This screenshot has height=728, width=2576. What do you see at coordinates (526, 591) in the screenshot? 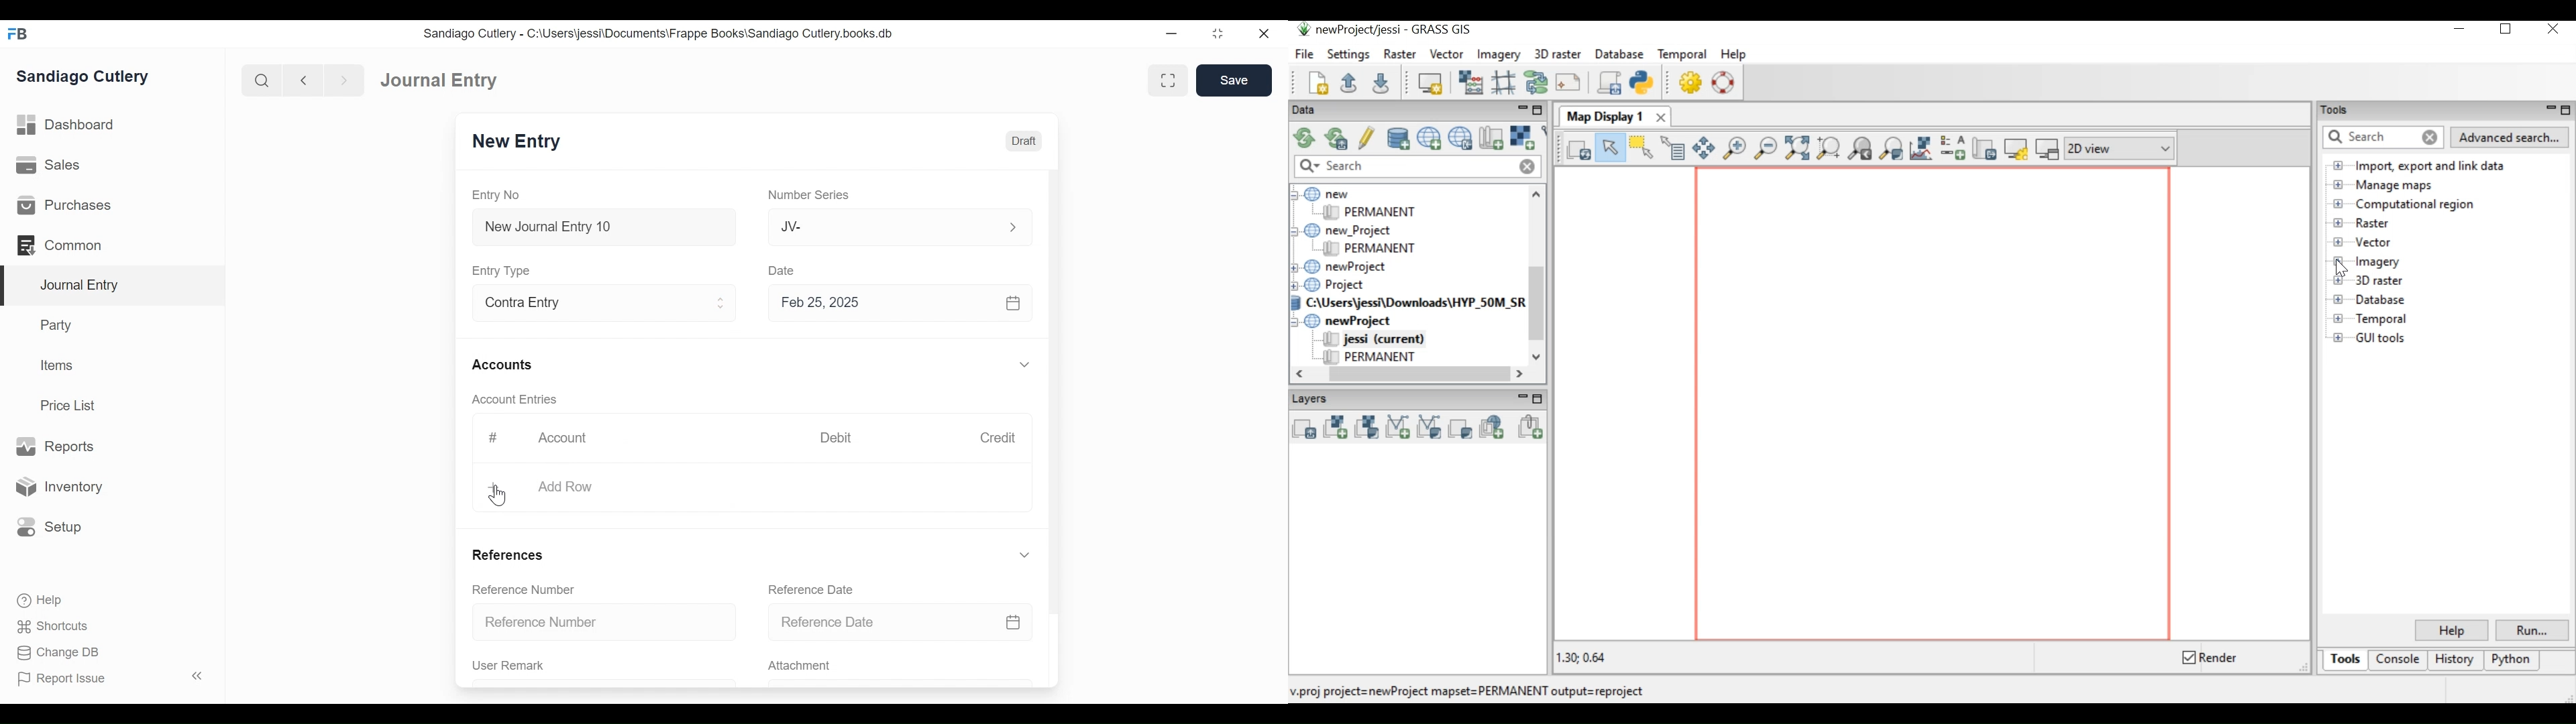
I see `Reference Number` at bounding box center [526, 591].